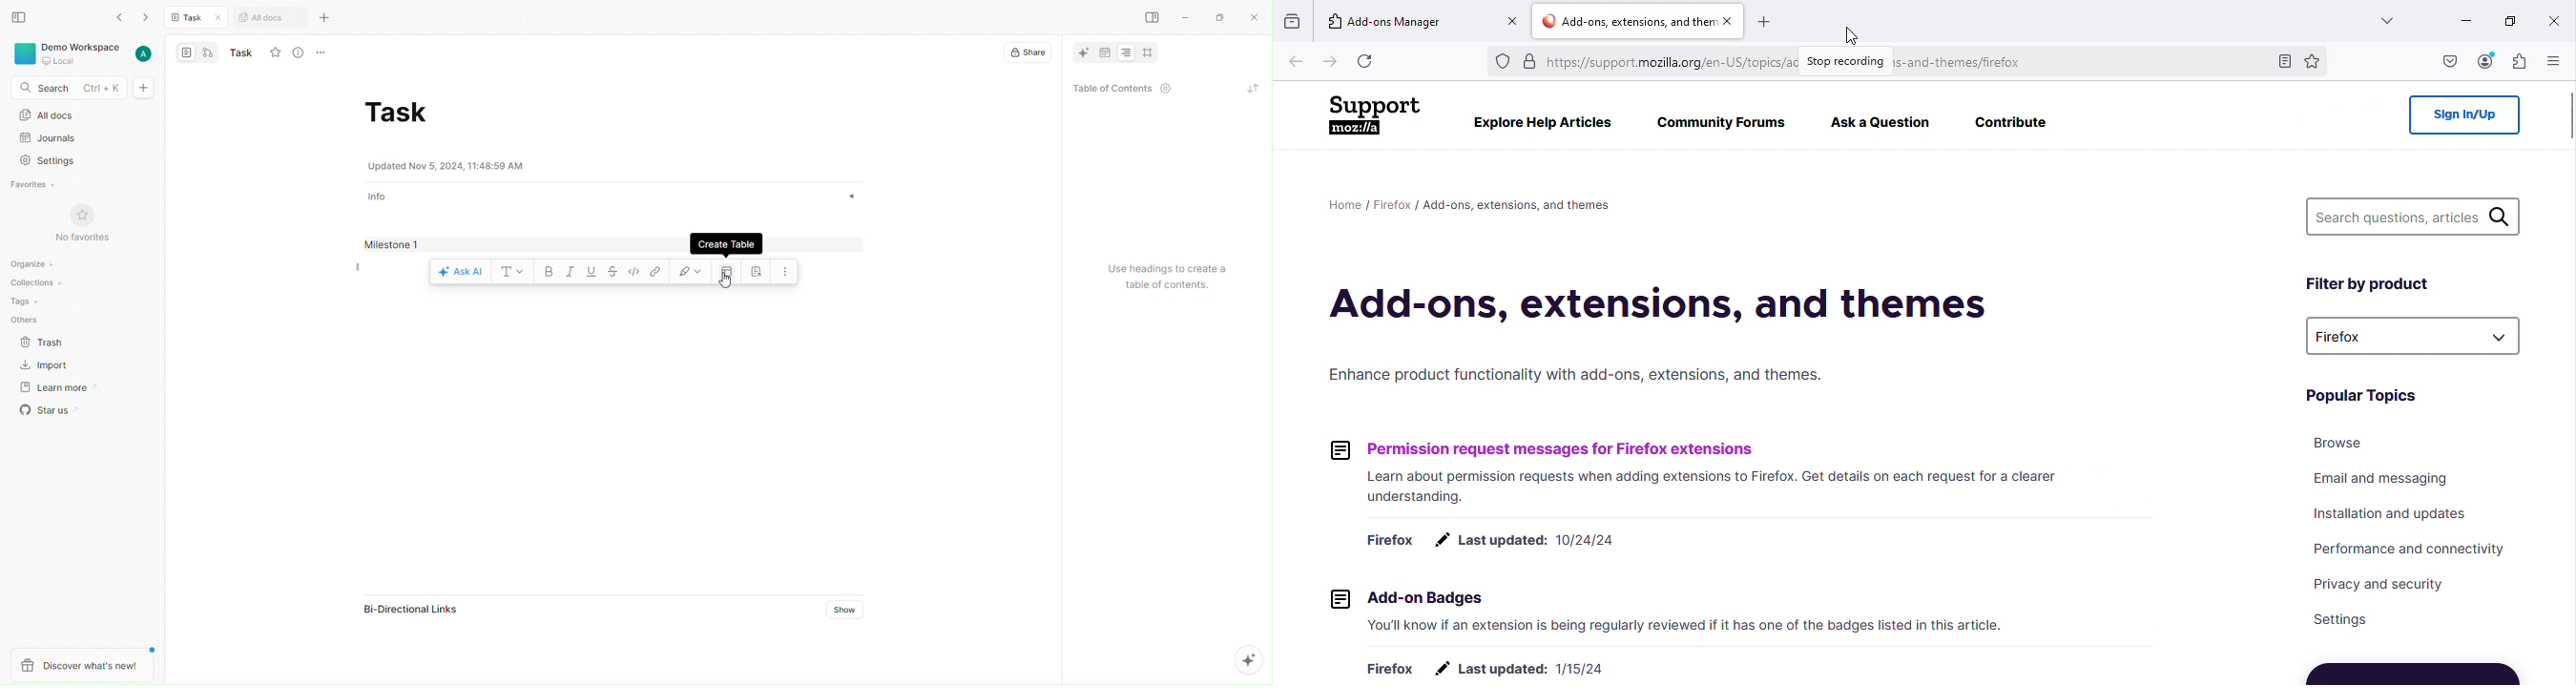 This screenshot has height=700, width=2576. I want to click on Go forward one page, so click(1334, 61).